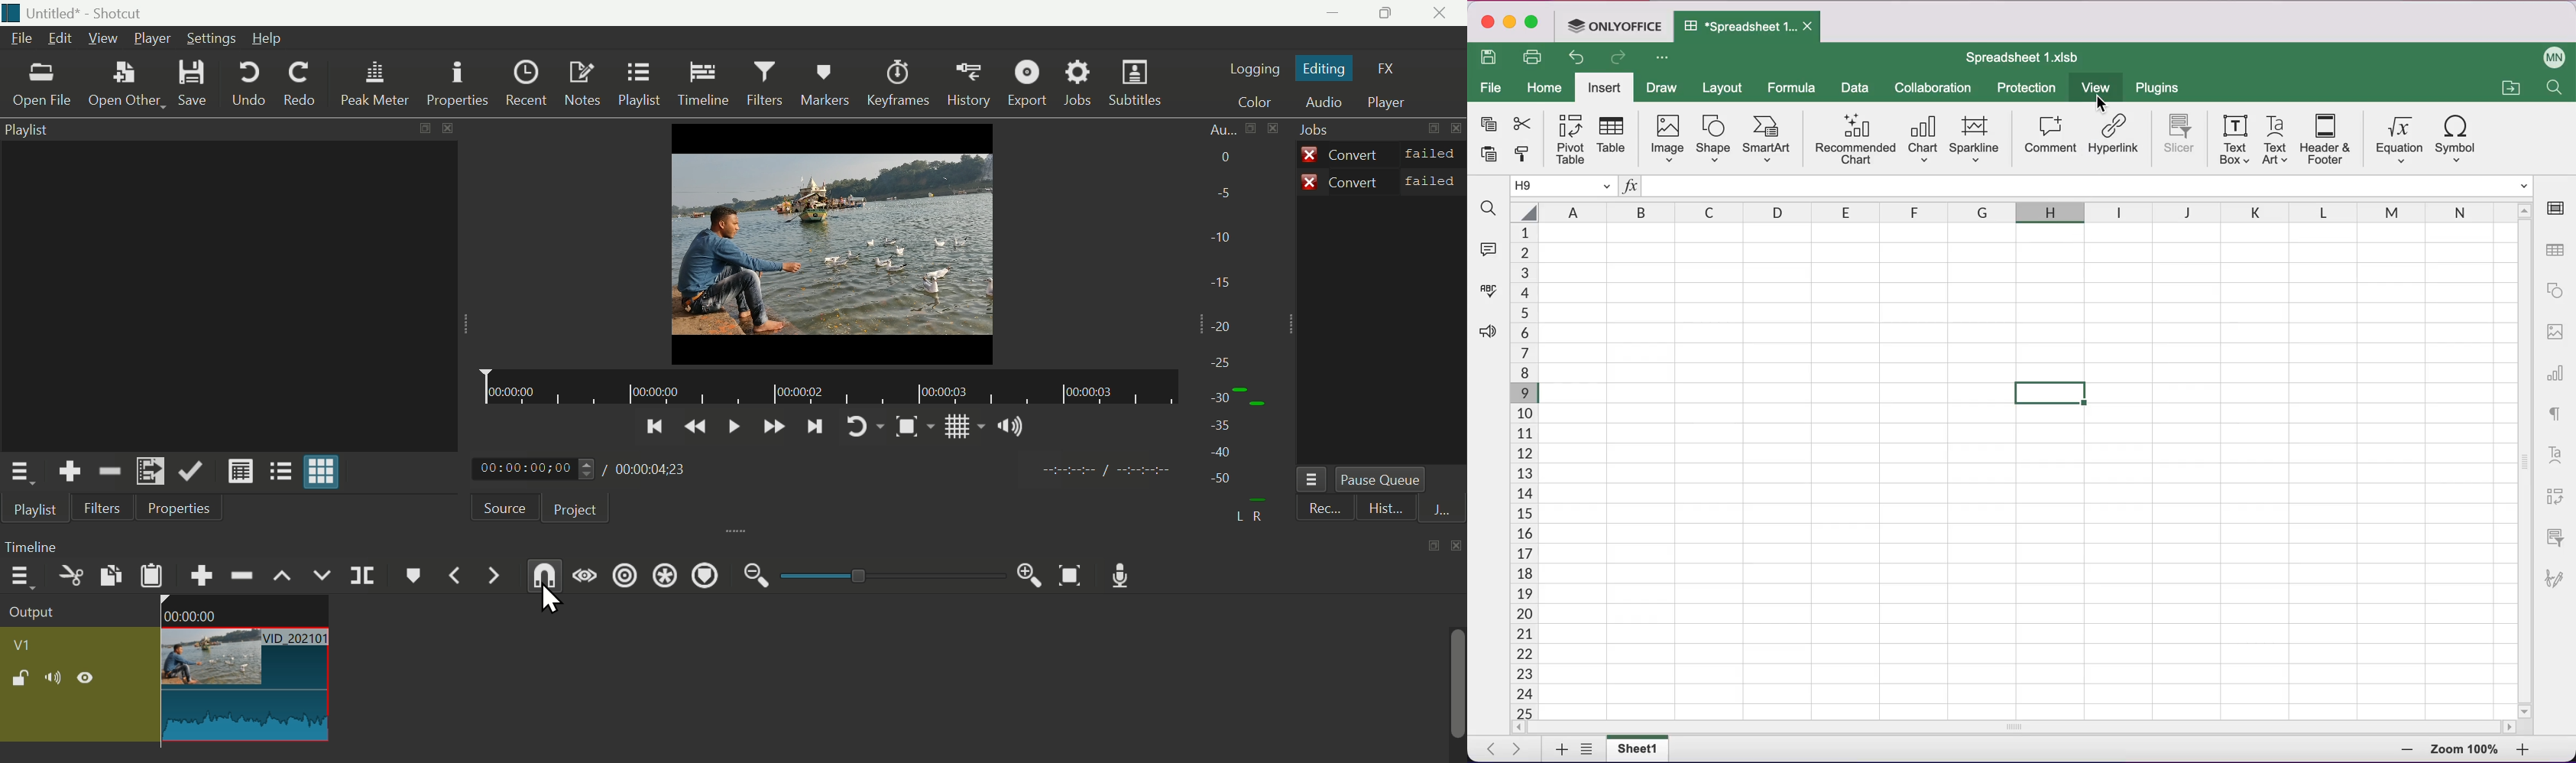  I want to click on paste, so click(1491, 154).